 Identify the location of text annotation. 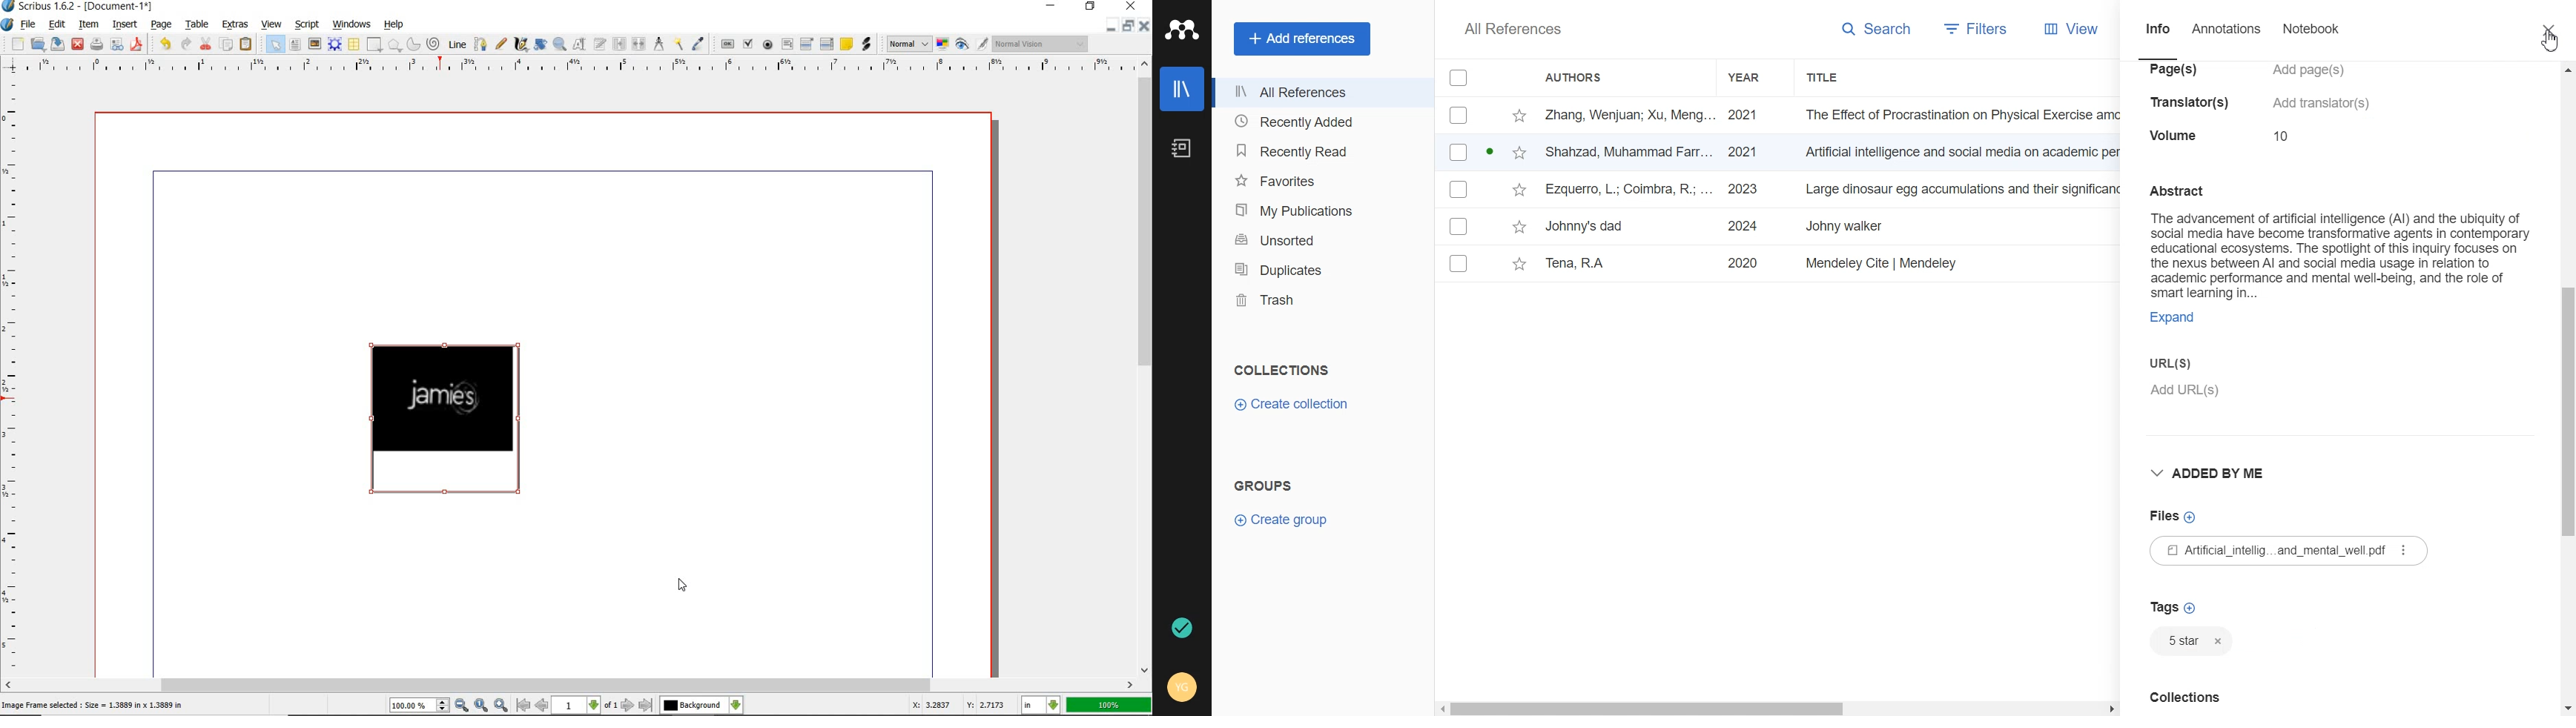
(847, 45).